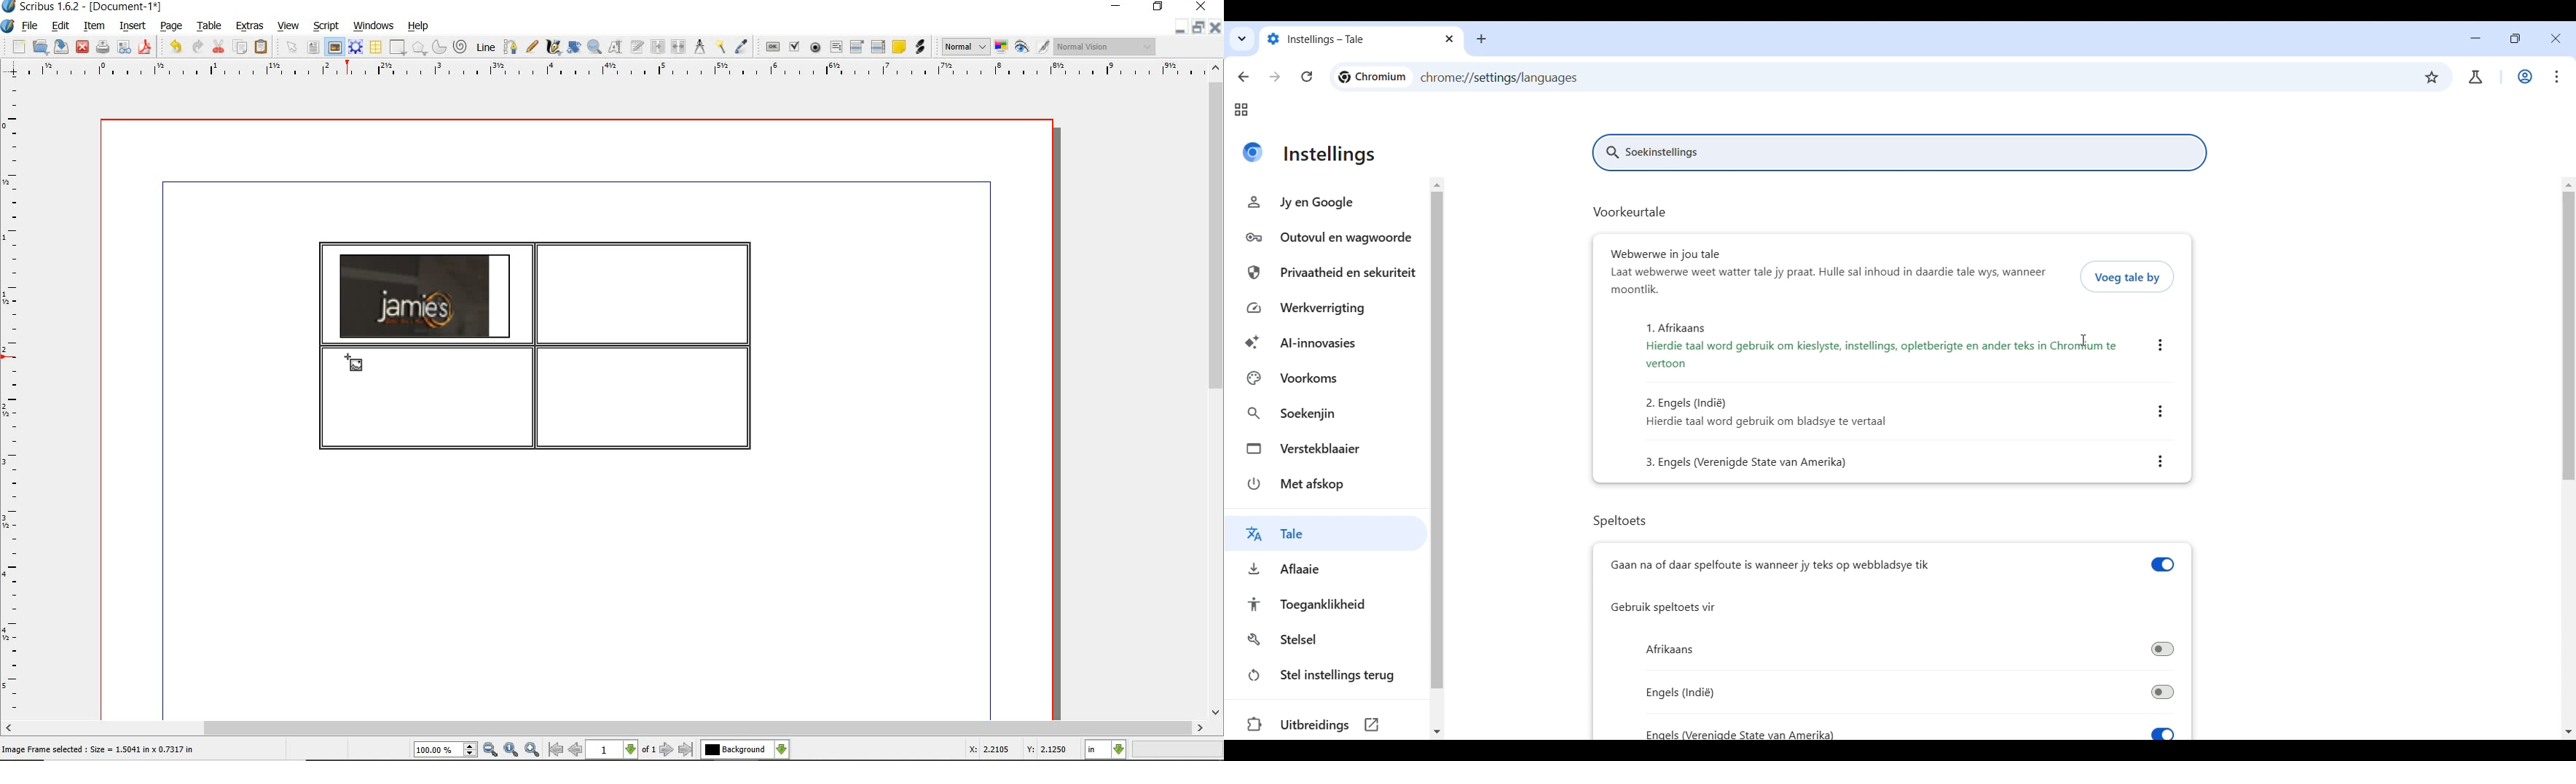  What do you see at coordinates (1773, 567) in the screenshot?
I see `Gaan na of daar spelfoute is wanneer jy teks op webbladsye tik` at bounding box center [1773, 567].